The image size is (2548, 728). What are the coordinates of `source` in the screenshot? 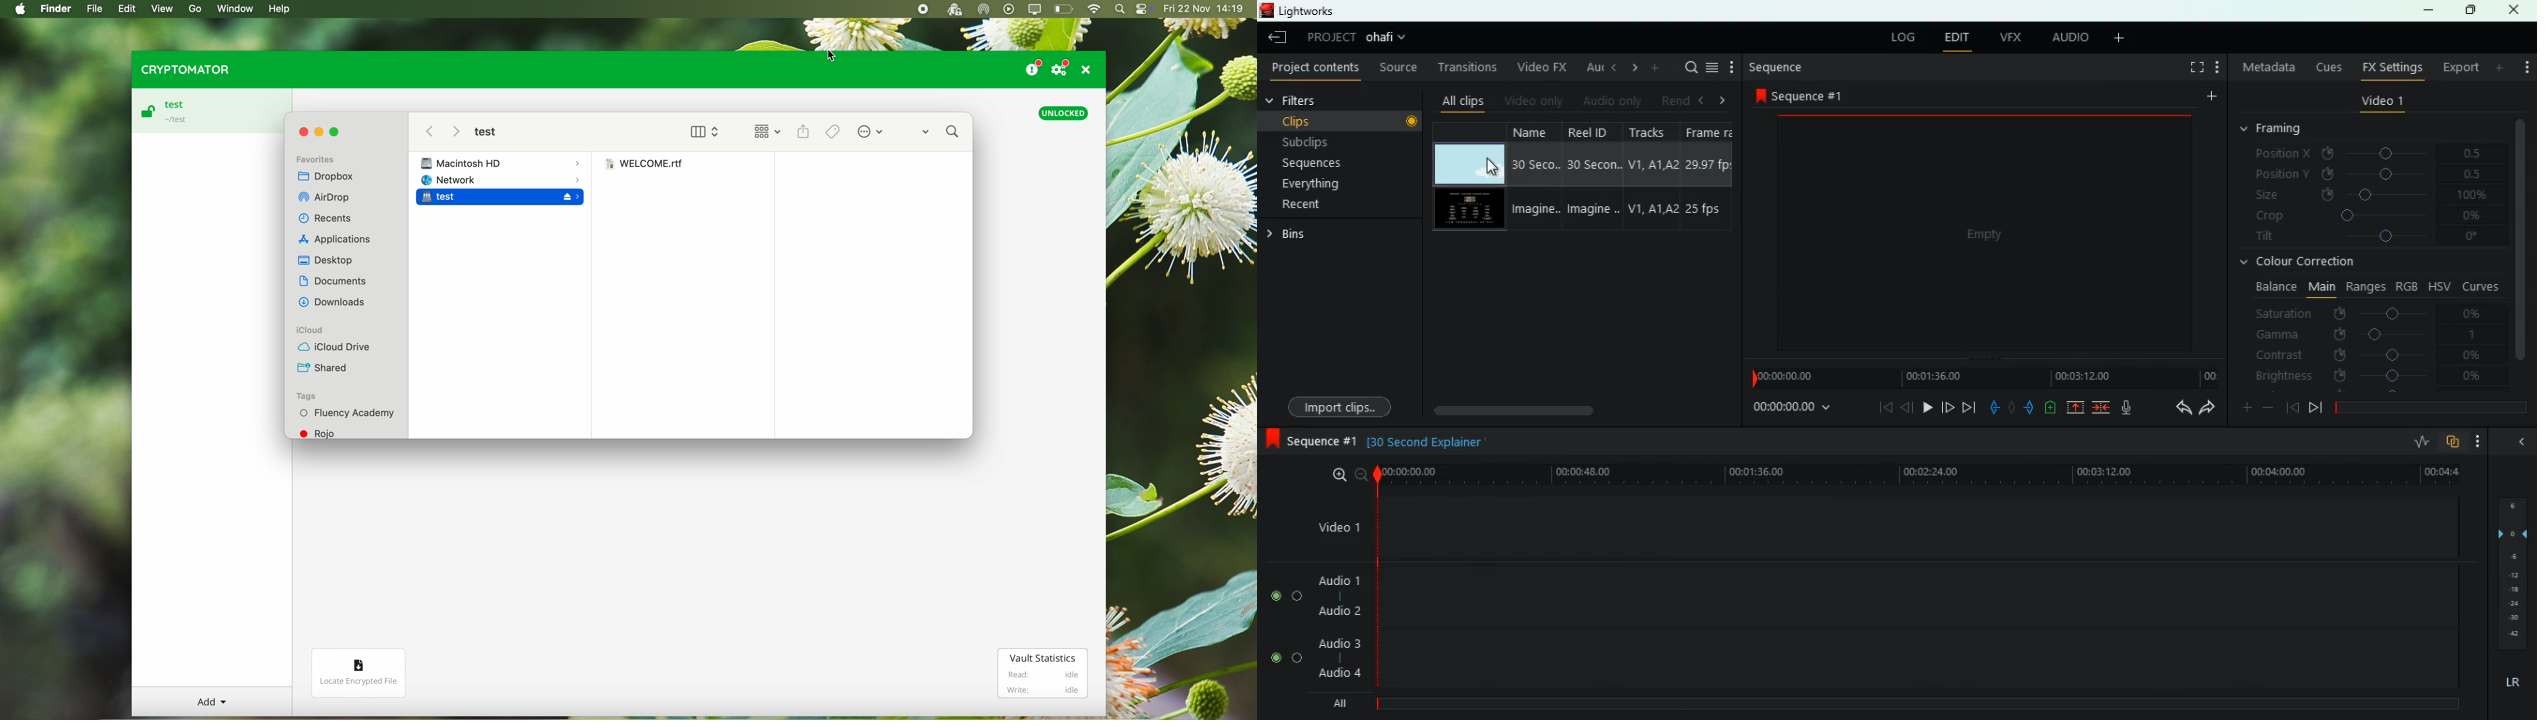 It's located at (1400, 69).